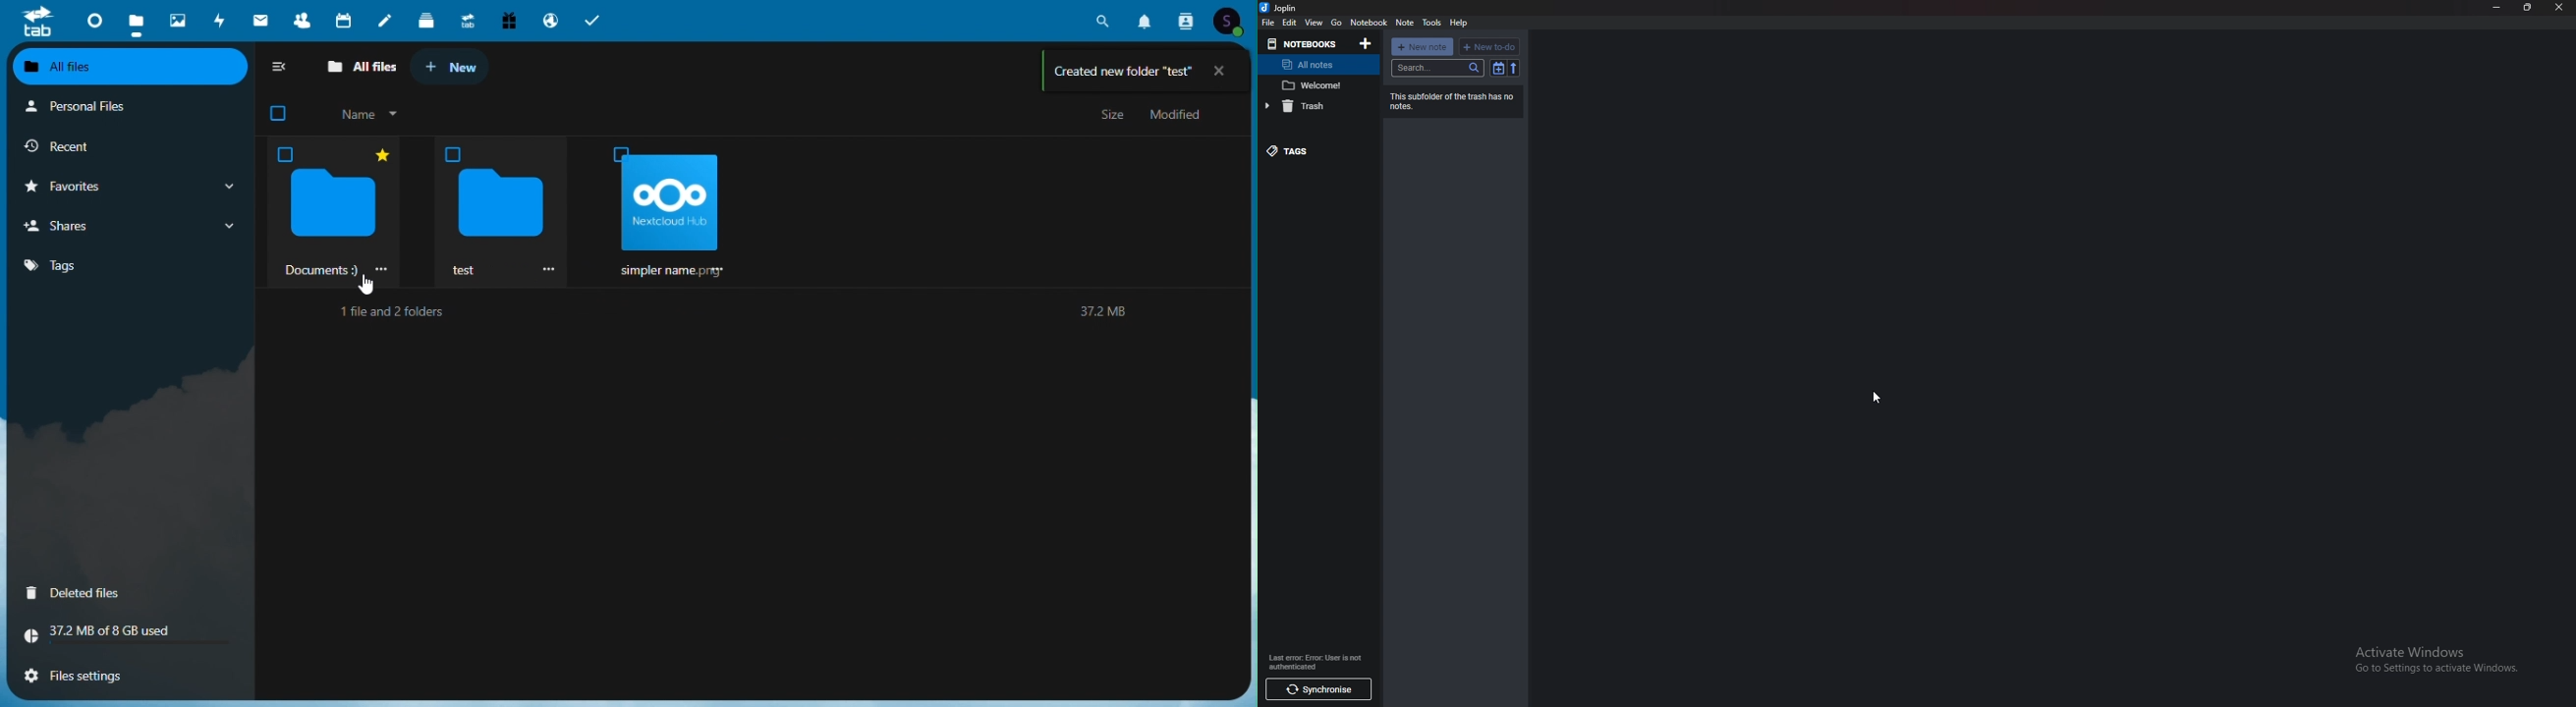  I want to click on Deleted files, so click(125, 594).